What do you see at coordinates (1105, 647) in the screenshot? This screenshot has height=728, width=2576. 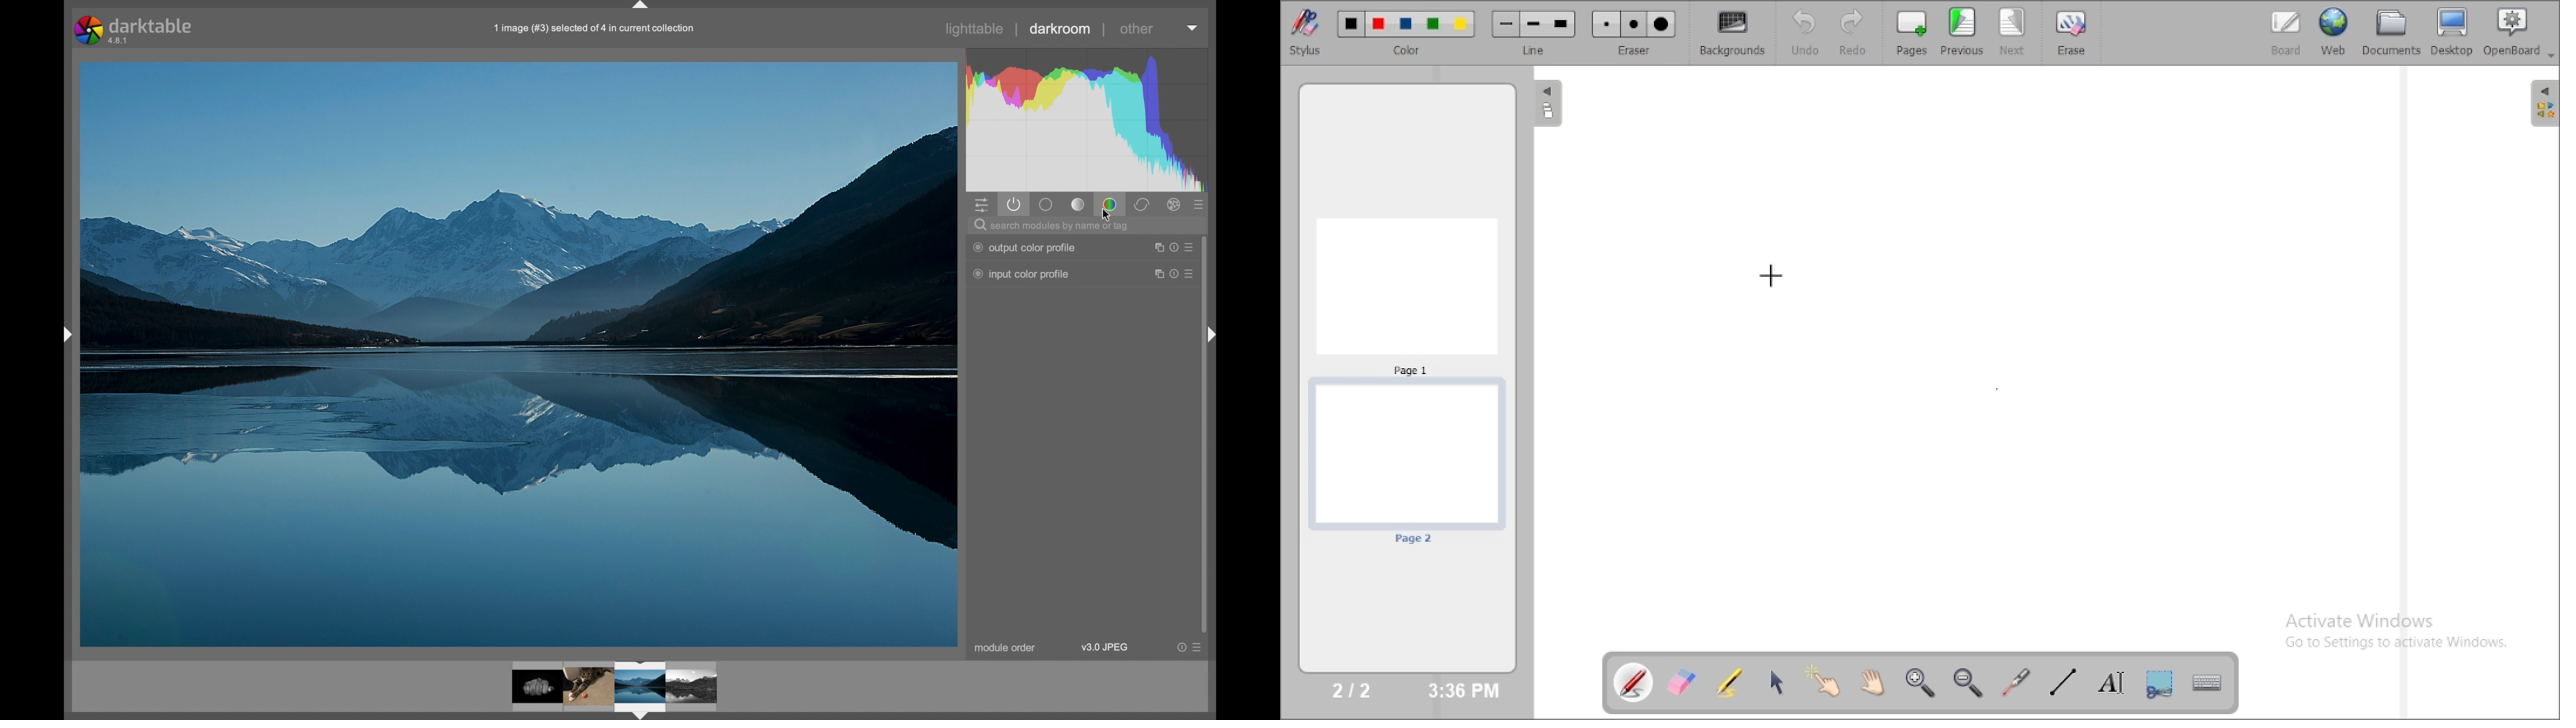 I see `v3.0 jpeg` at bounding box center [1105, 647].